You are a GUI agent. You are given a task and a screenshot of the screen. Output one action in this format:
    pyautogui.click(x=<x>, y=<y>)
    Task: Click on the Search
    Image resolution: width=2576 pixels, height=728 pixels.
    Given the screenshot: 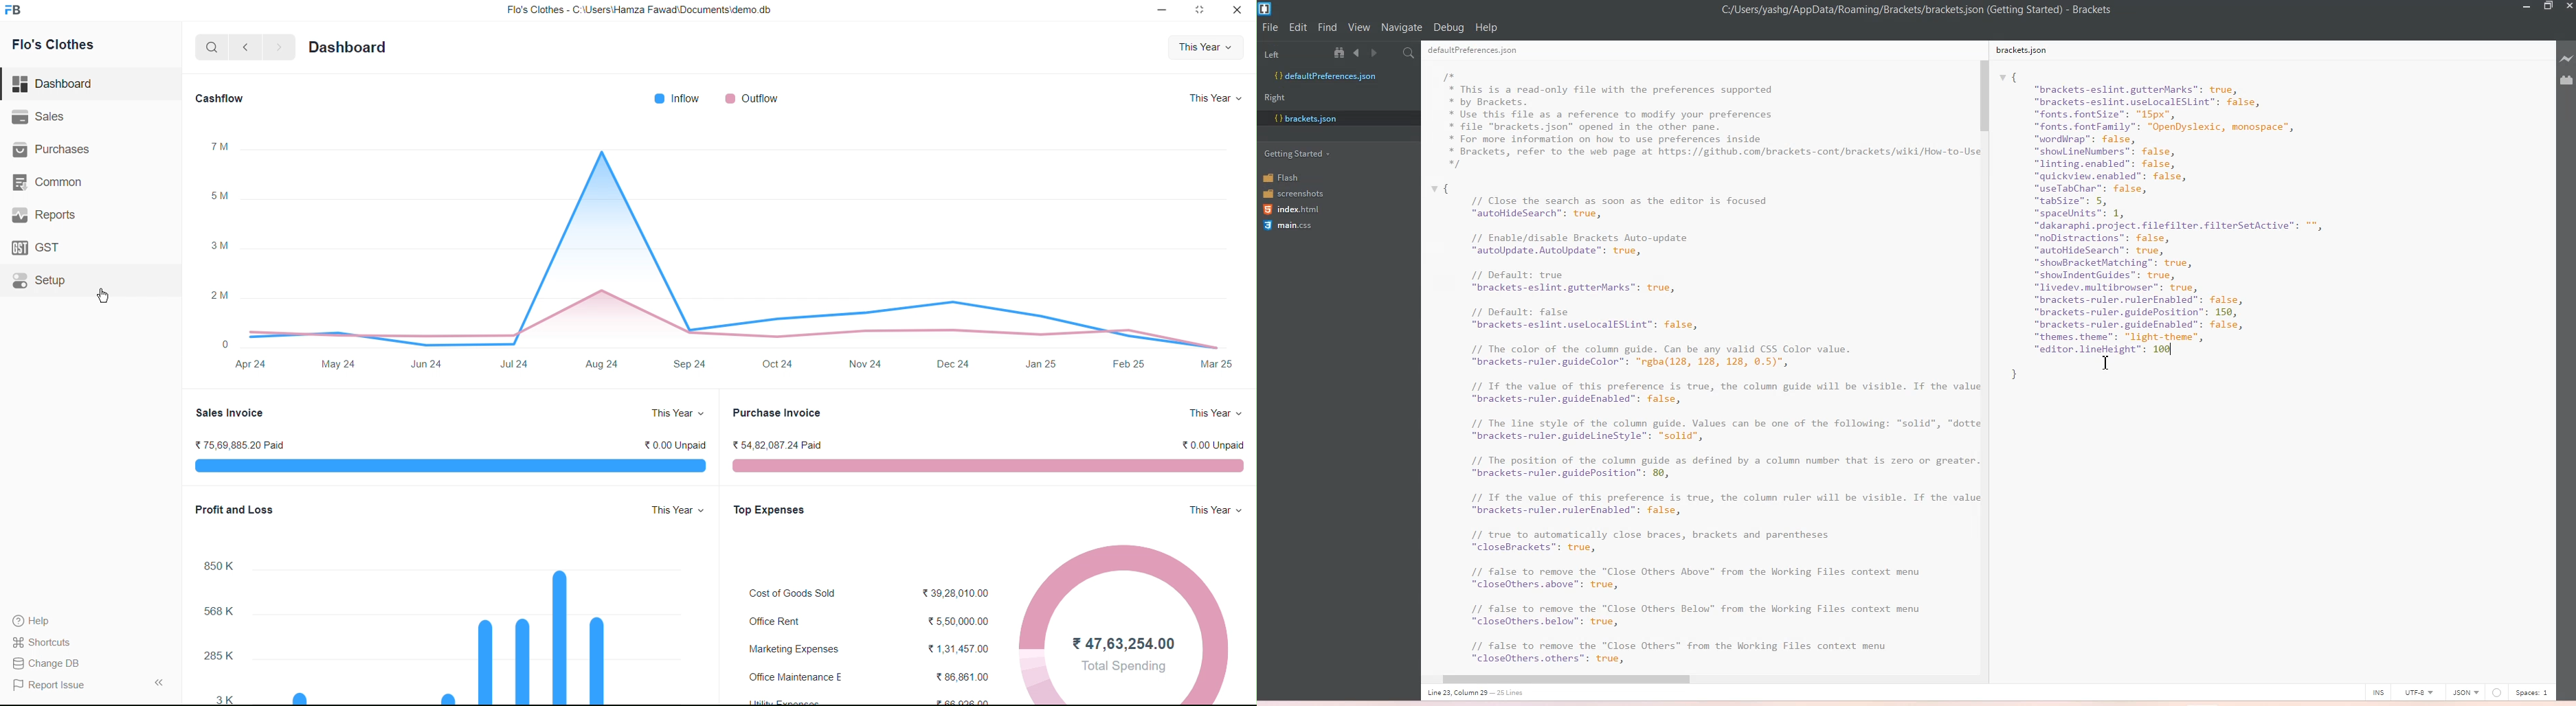 What is the action you would take?
    pyautogui.click(x=207, y=48)
    